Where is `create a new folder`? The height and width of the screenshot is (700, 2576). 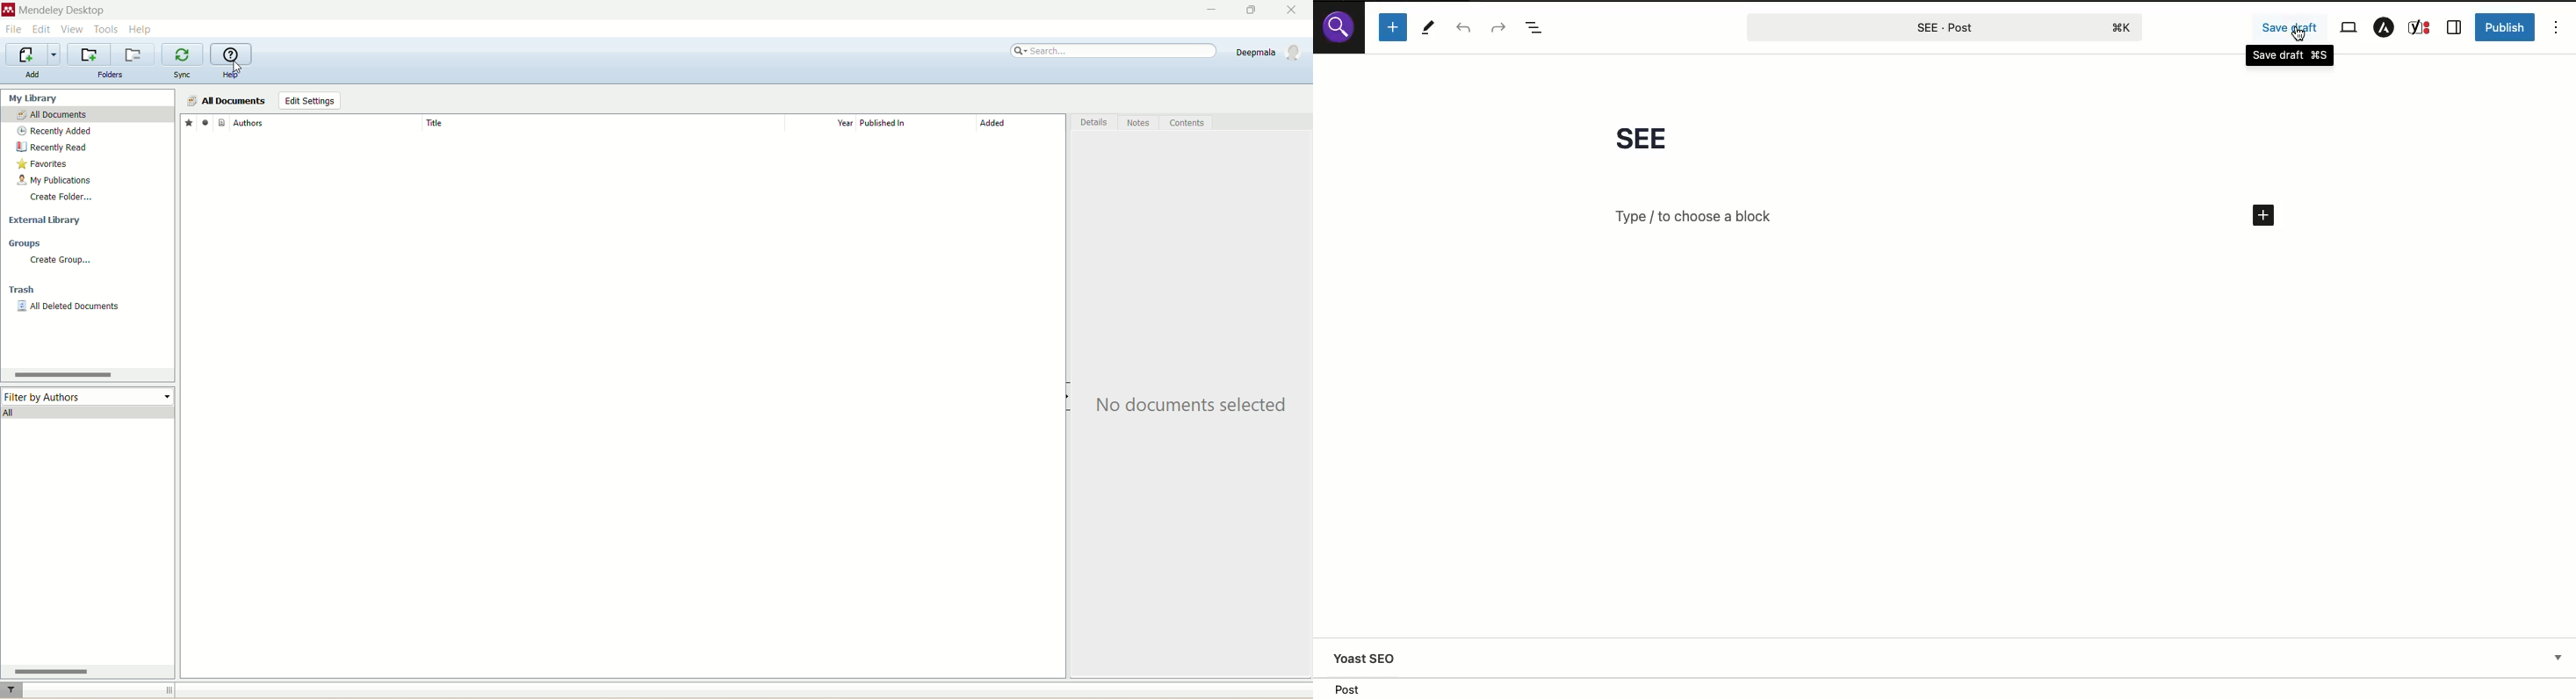 create a new folder is located at coordinates (88, 54).